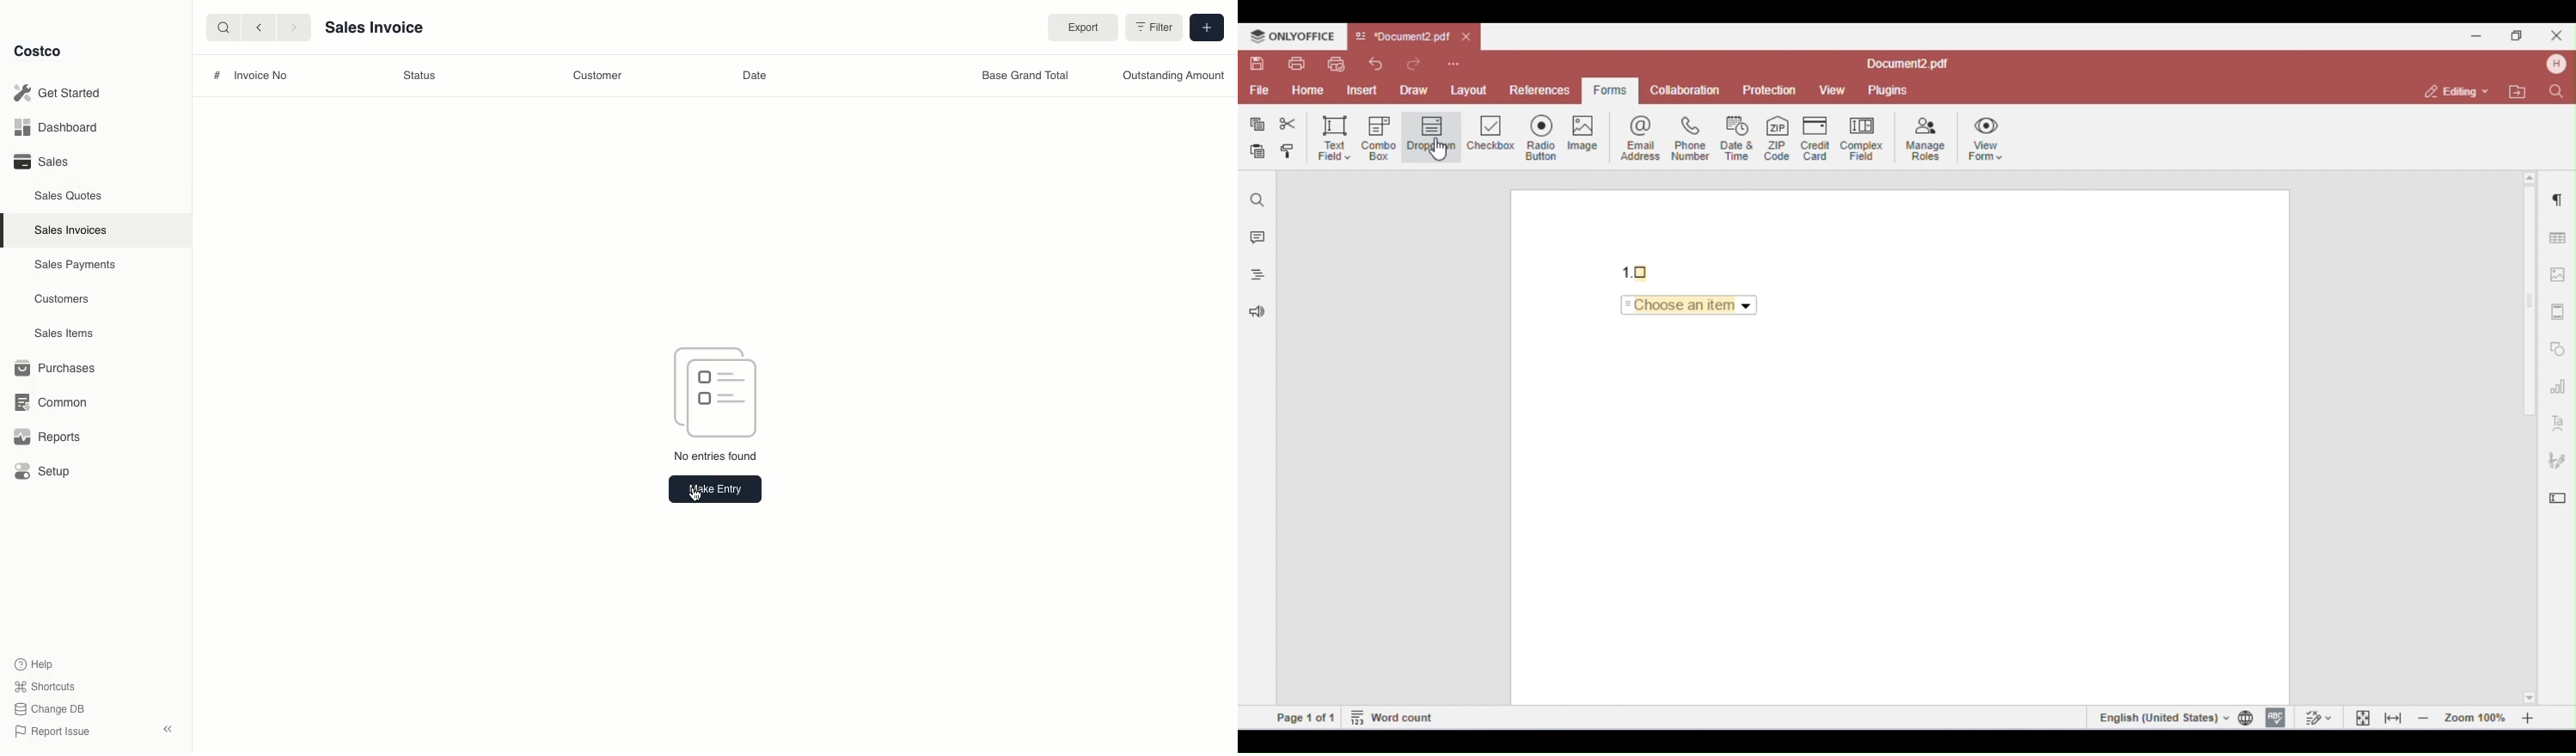 This screenshot has height=756, width=2576. I want to click on search, so click(220, 27).